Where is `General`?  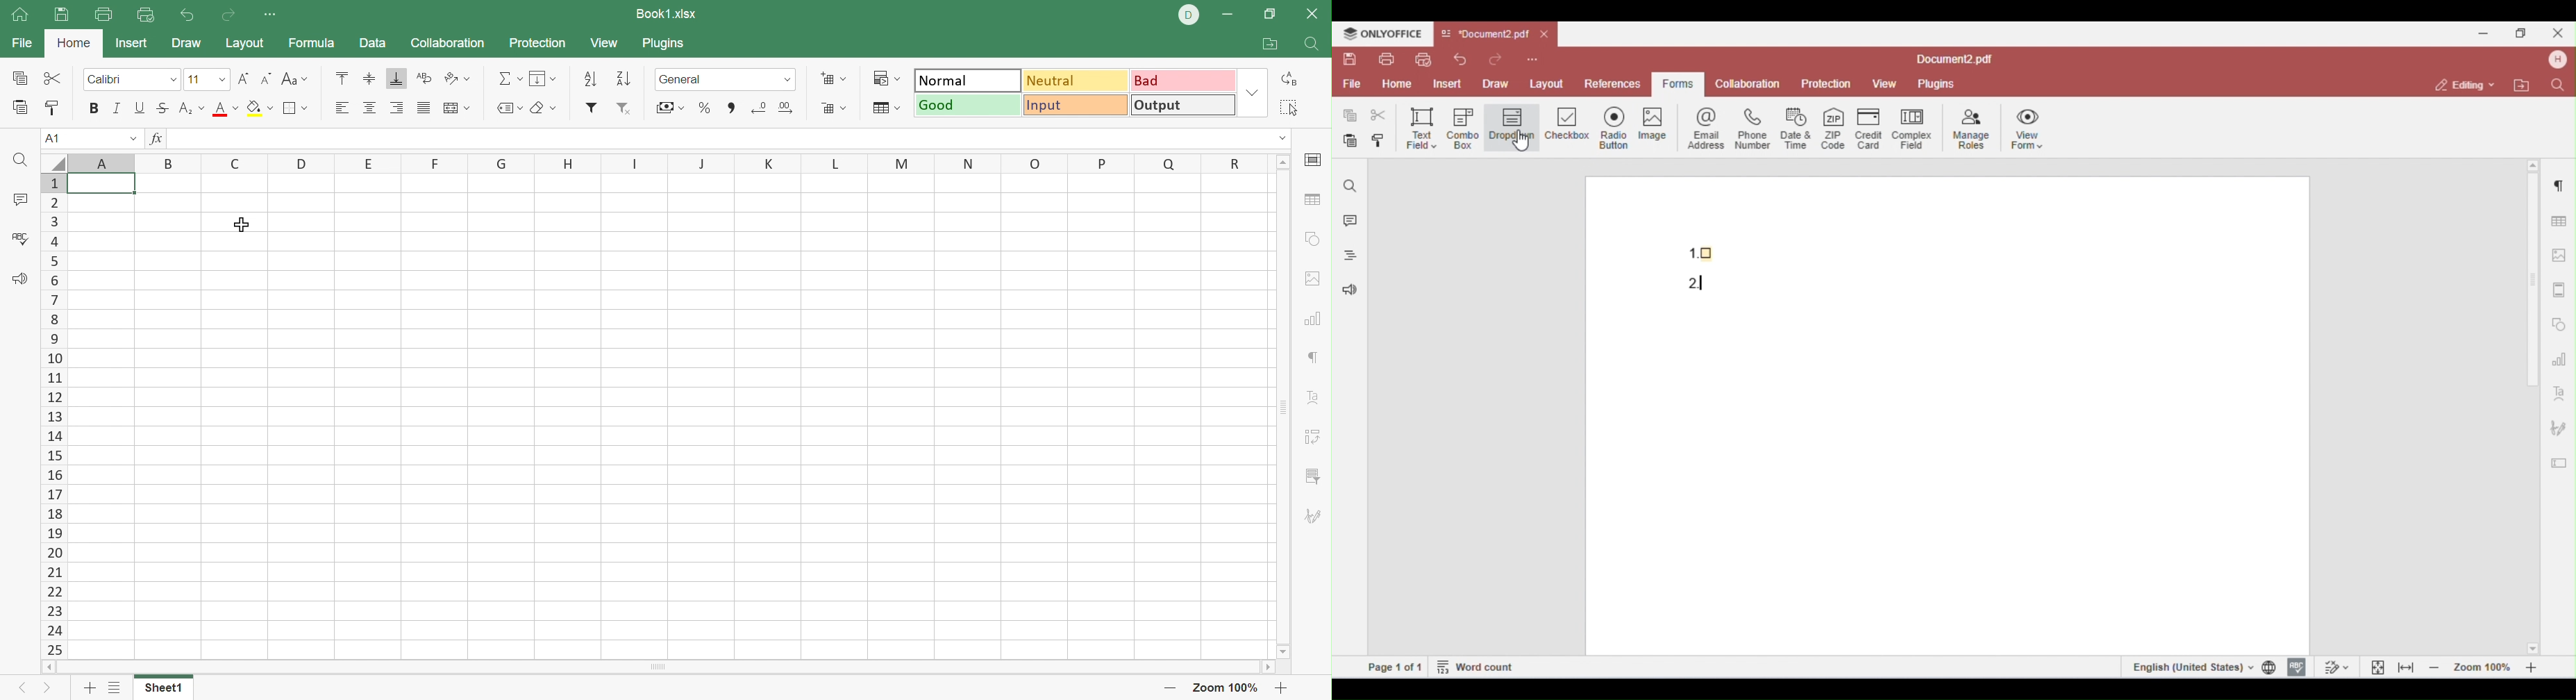 General is located at coordinates (687, 80).